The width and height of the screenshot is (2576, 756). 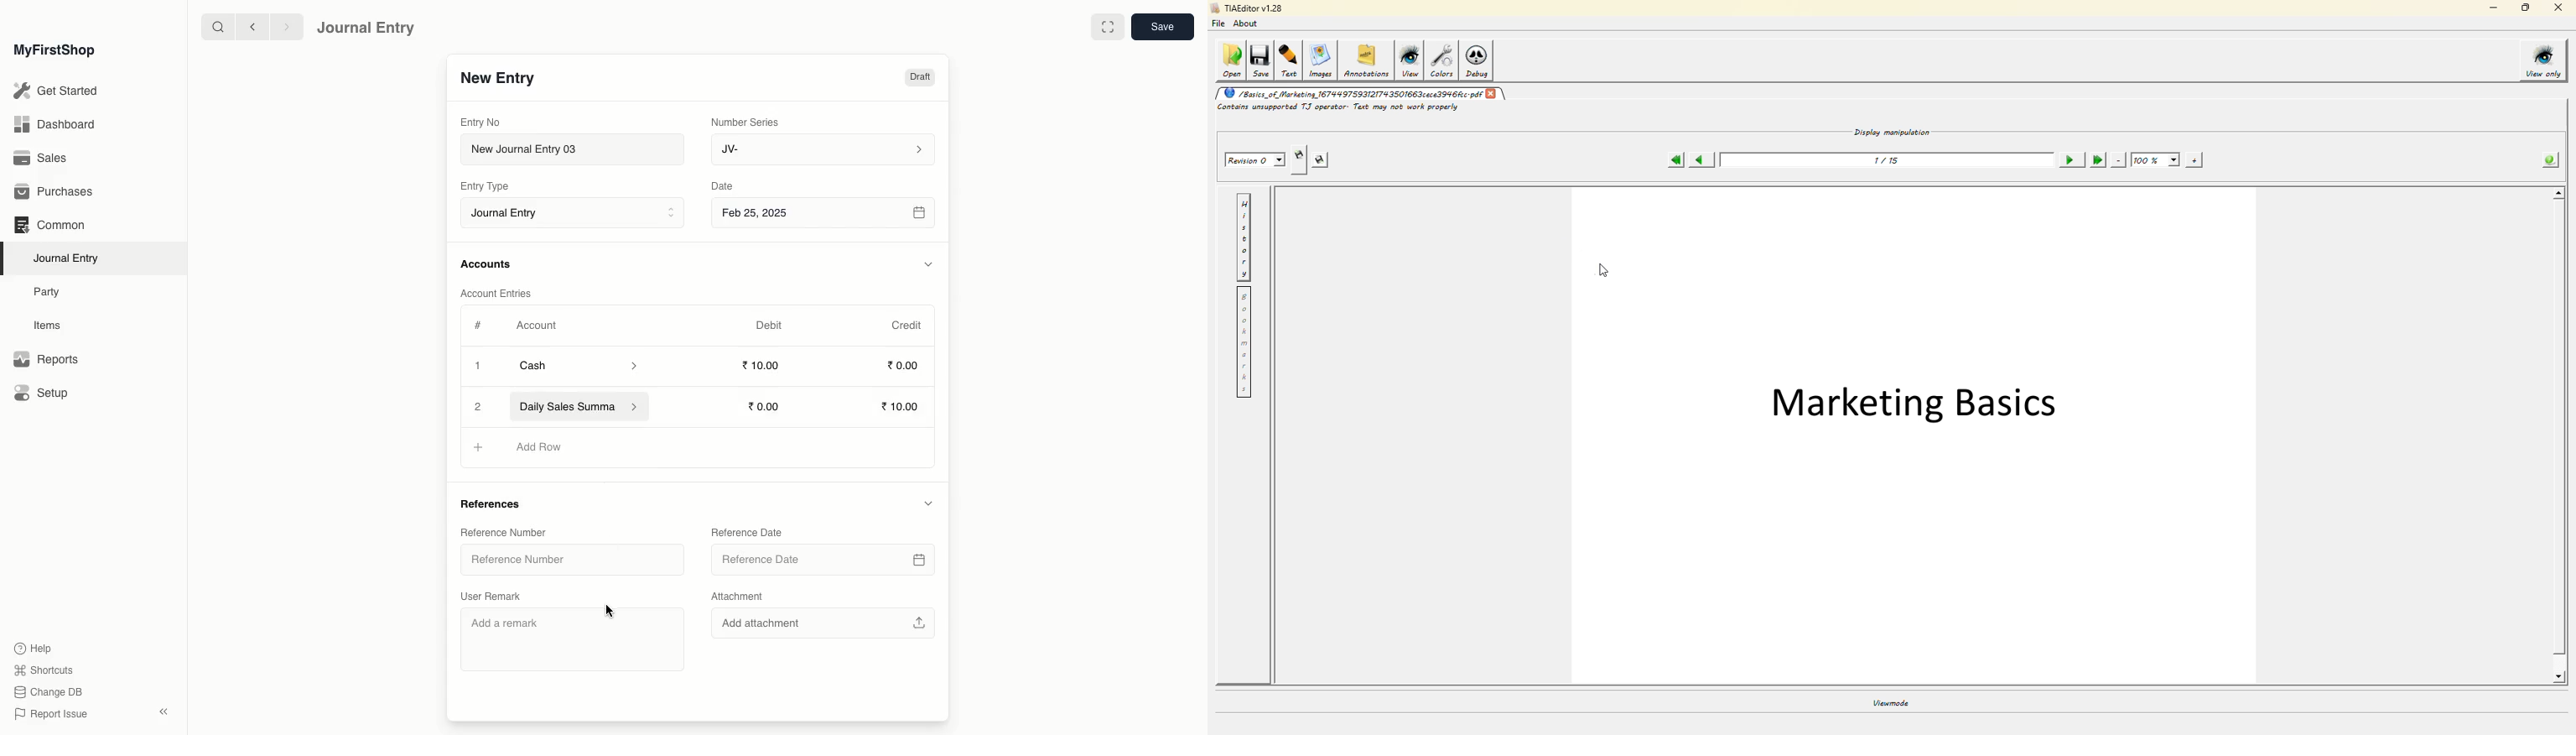 I want to click on forward >, so click(x=283, y=26).